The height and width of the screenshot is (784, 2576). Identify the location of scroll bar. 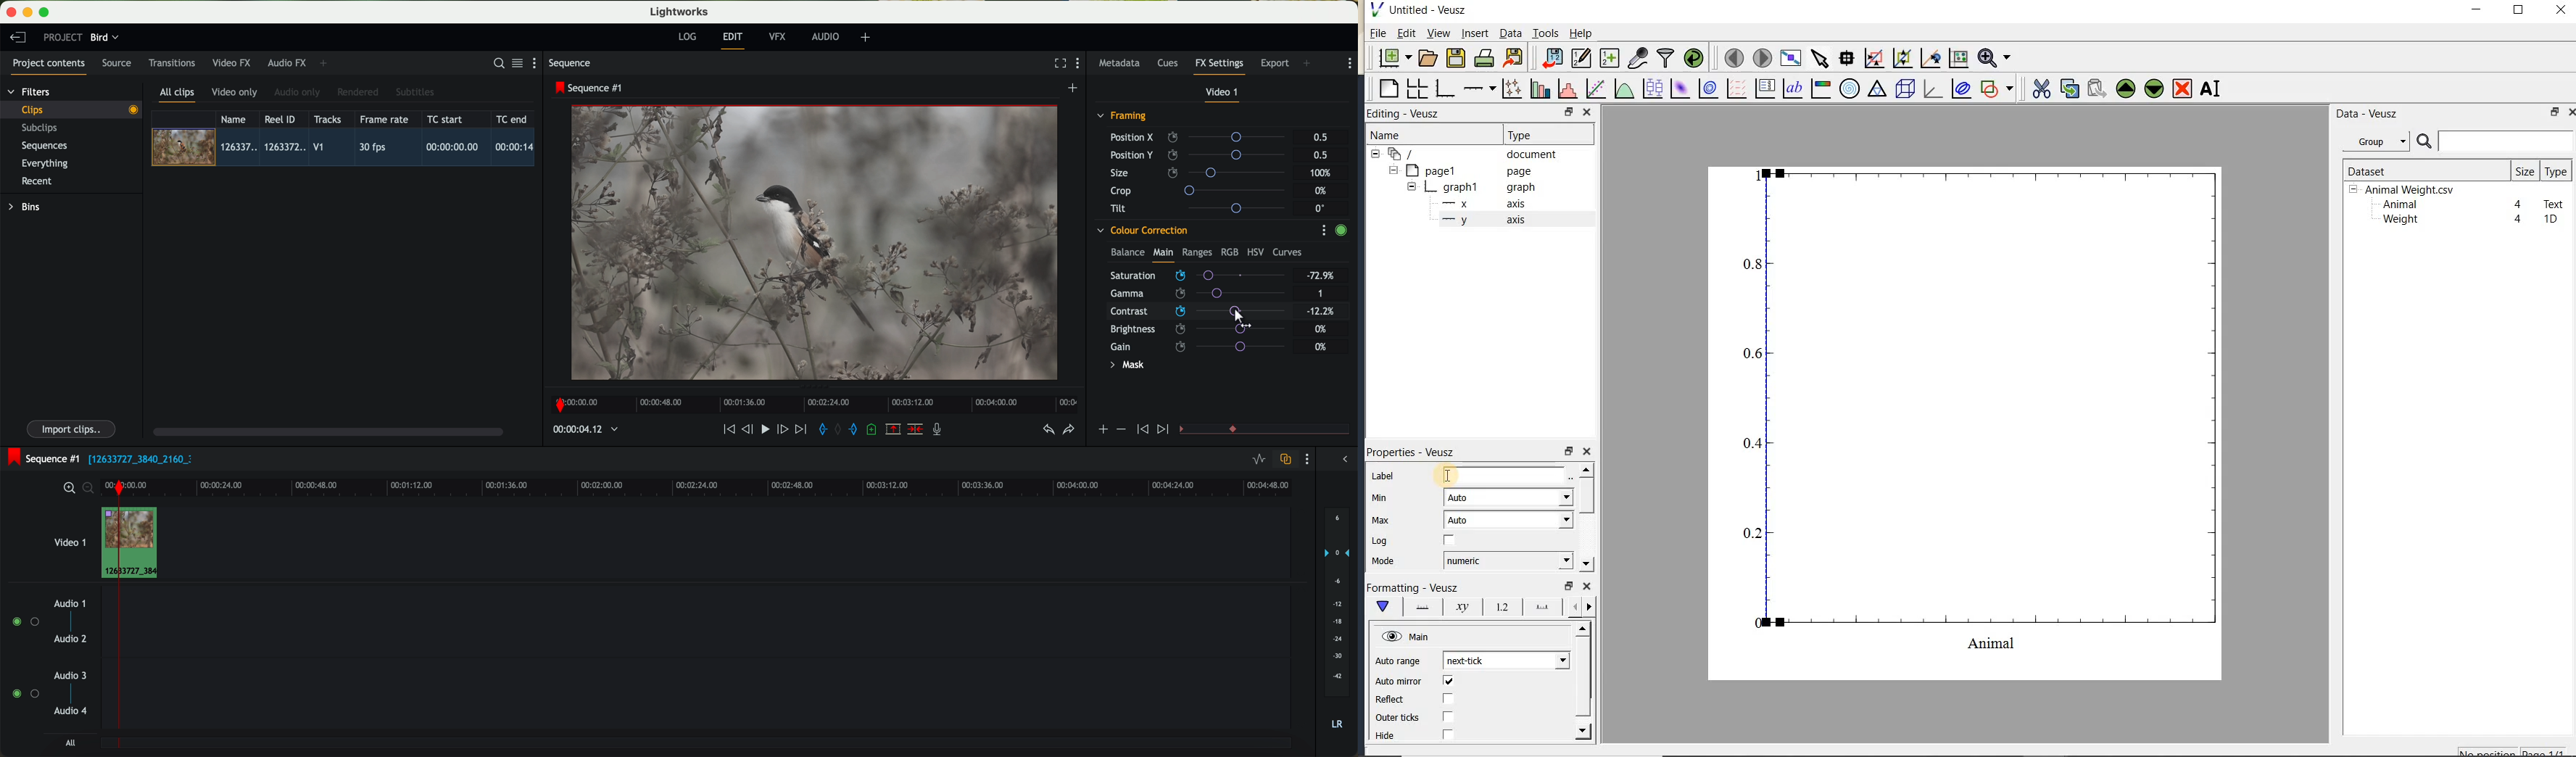
(327, 431).